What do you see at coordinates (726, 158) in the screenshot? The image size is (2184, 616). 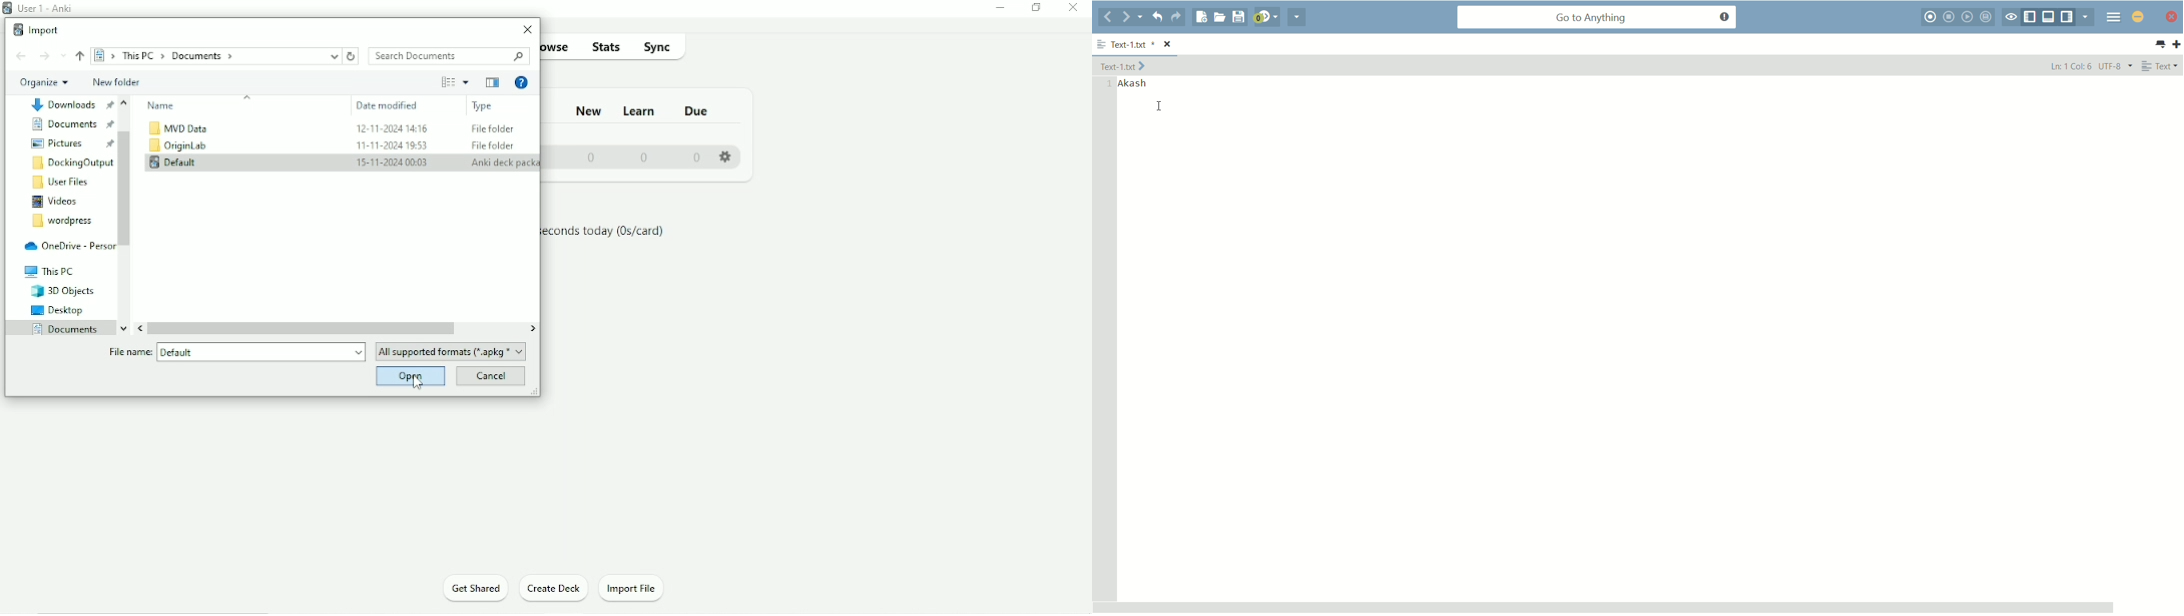 I see `Settings` at bounding box center [726, 158].